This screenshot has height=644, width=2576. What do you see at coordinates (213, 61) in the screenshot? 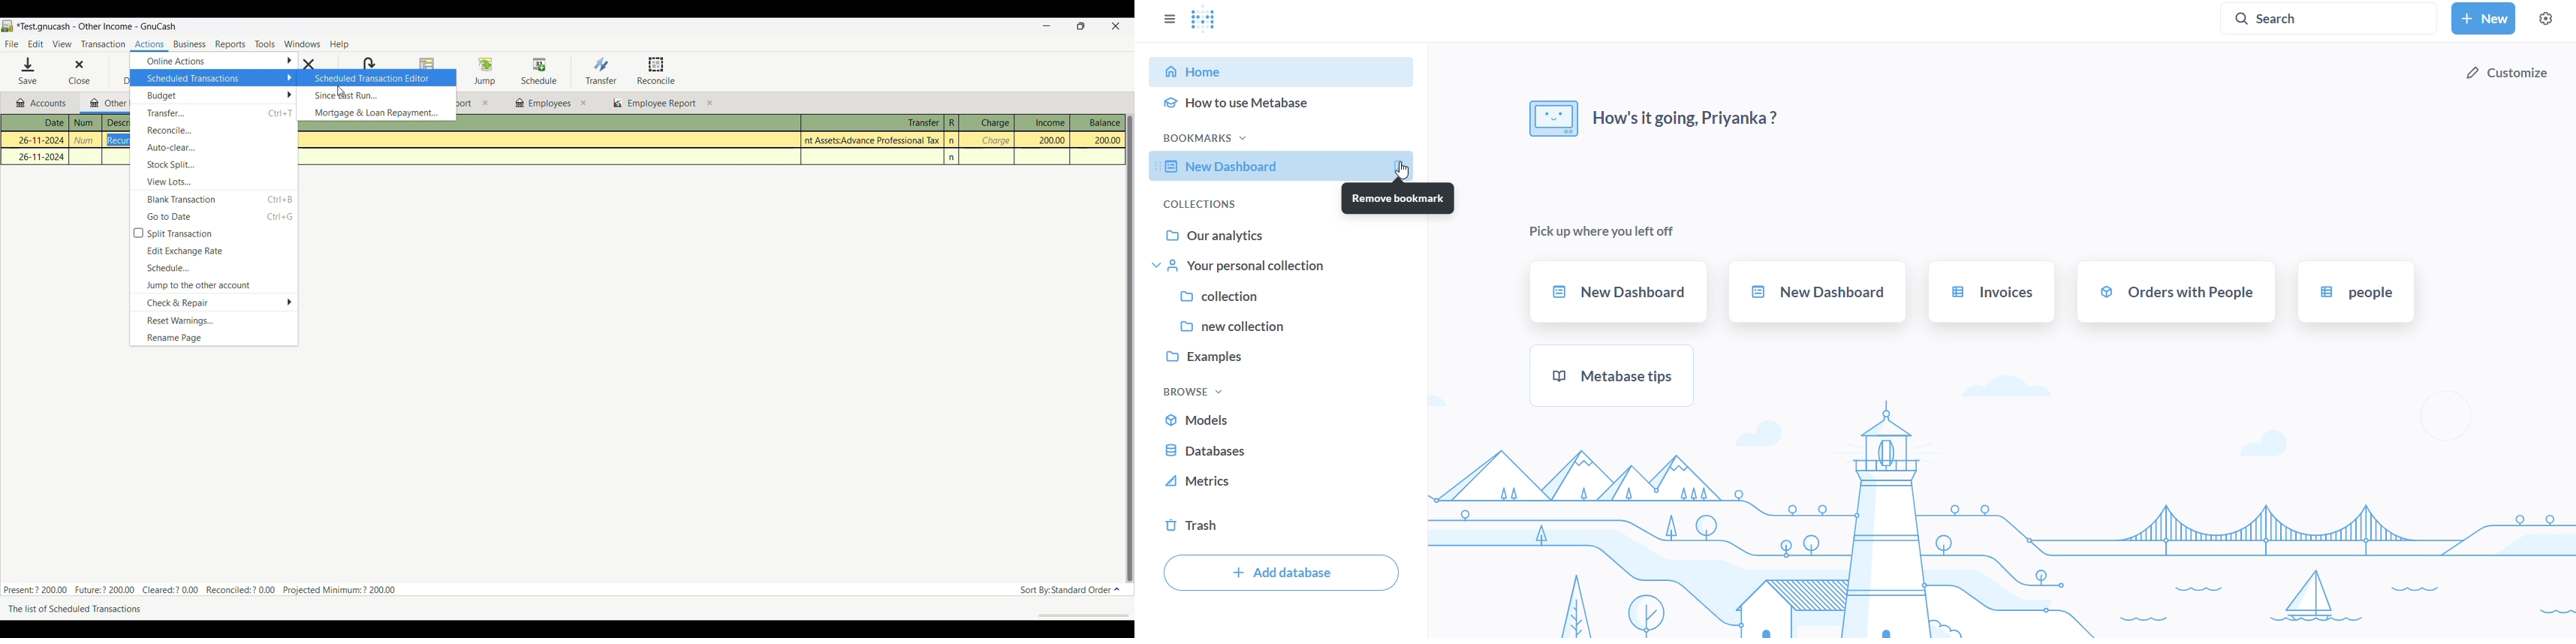
I see `Online actions options` at bounding box center [213, 61].